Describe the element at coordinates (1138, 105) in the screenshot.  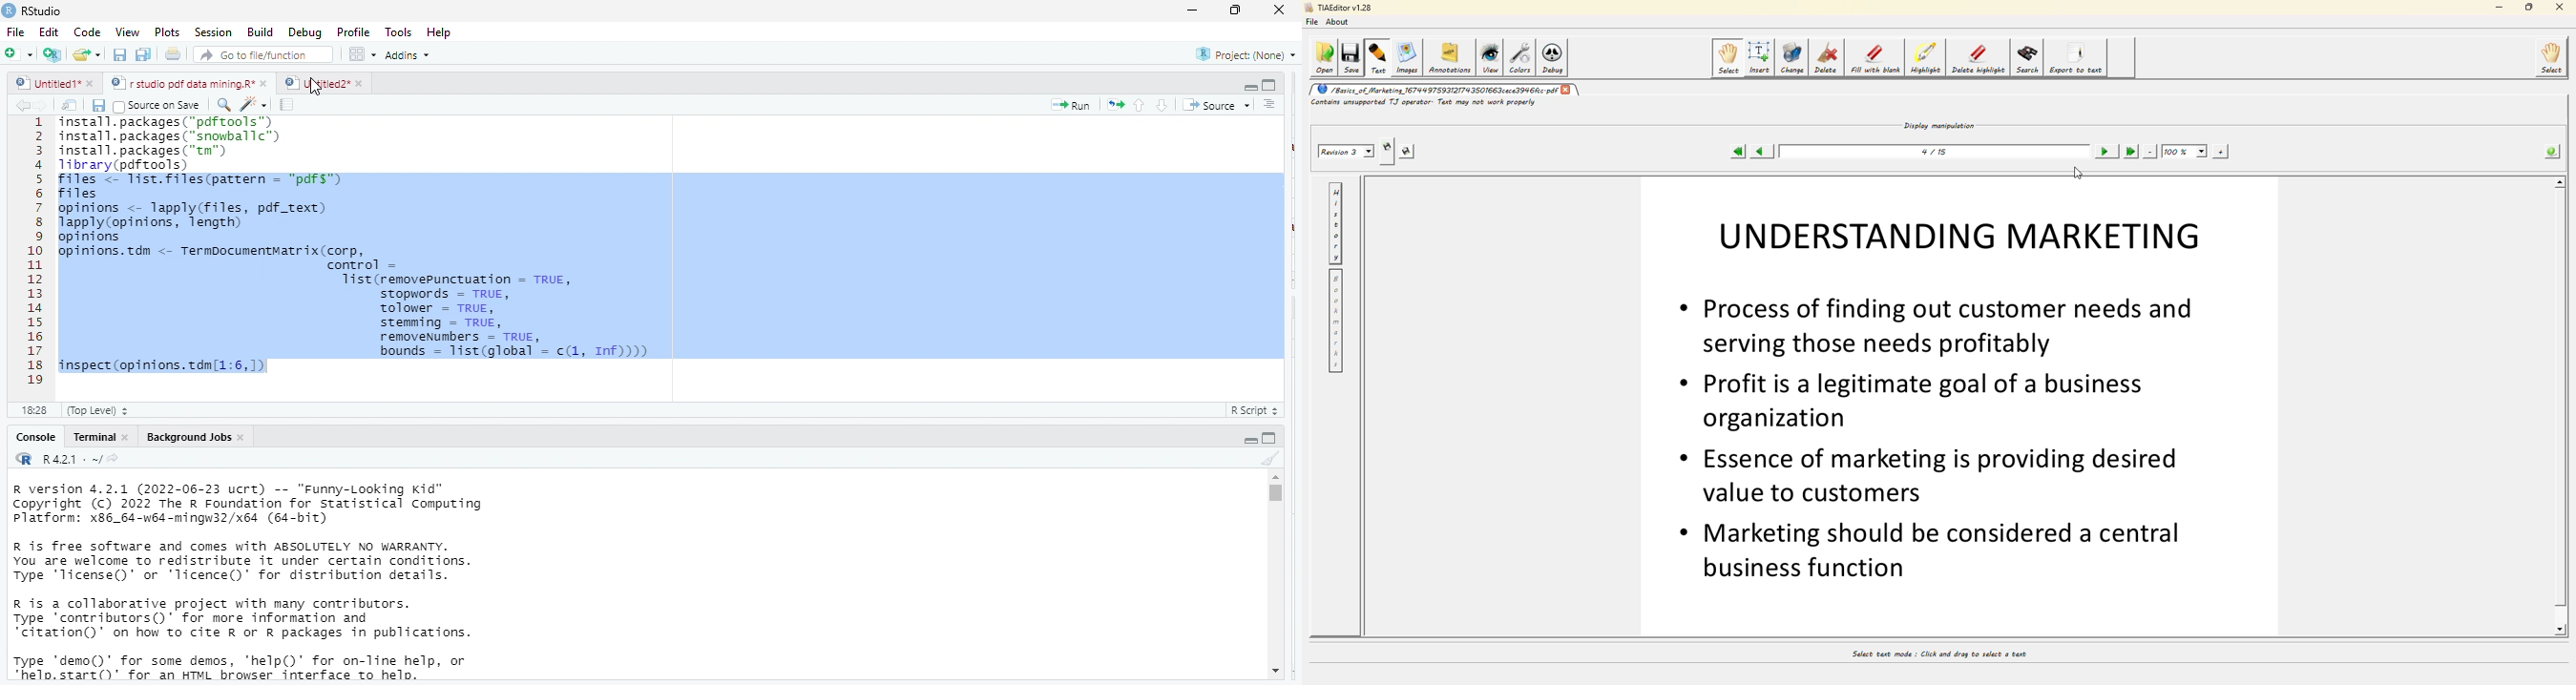
I see `go to previous section/chunk` at that location.